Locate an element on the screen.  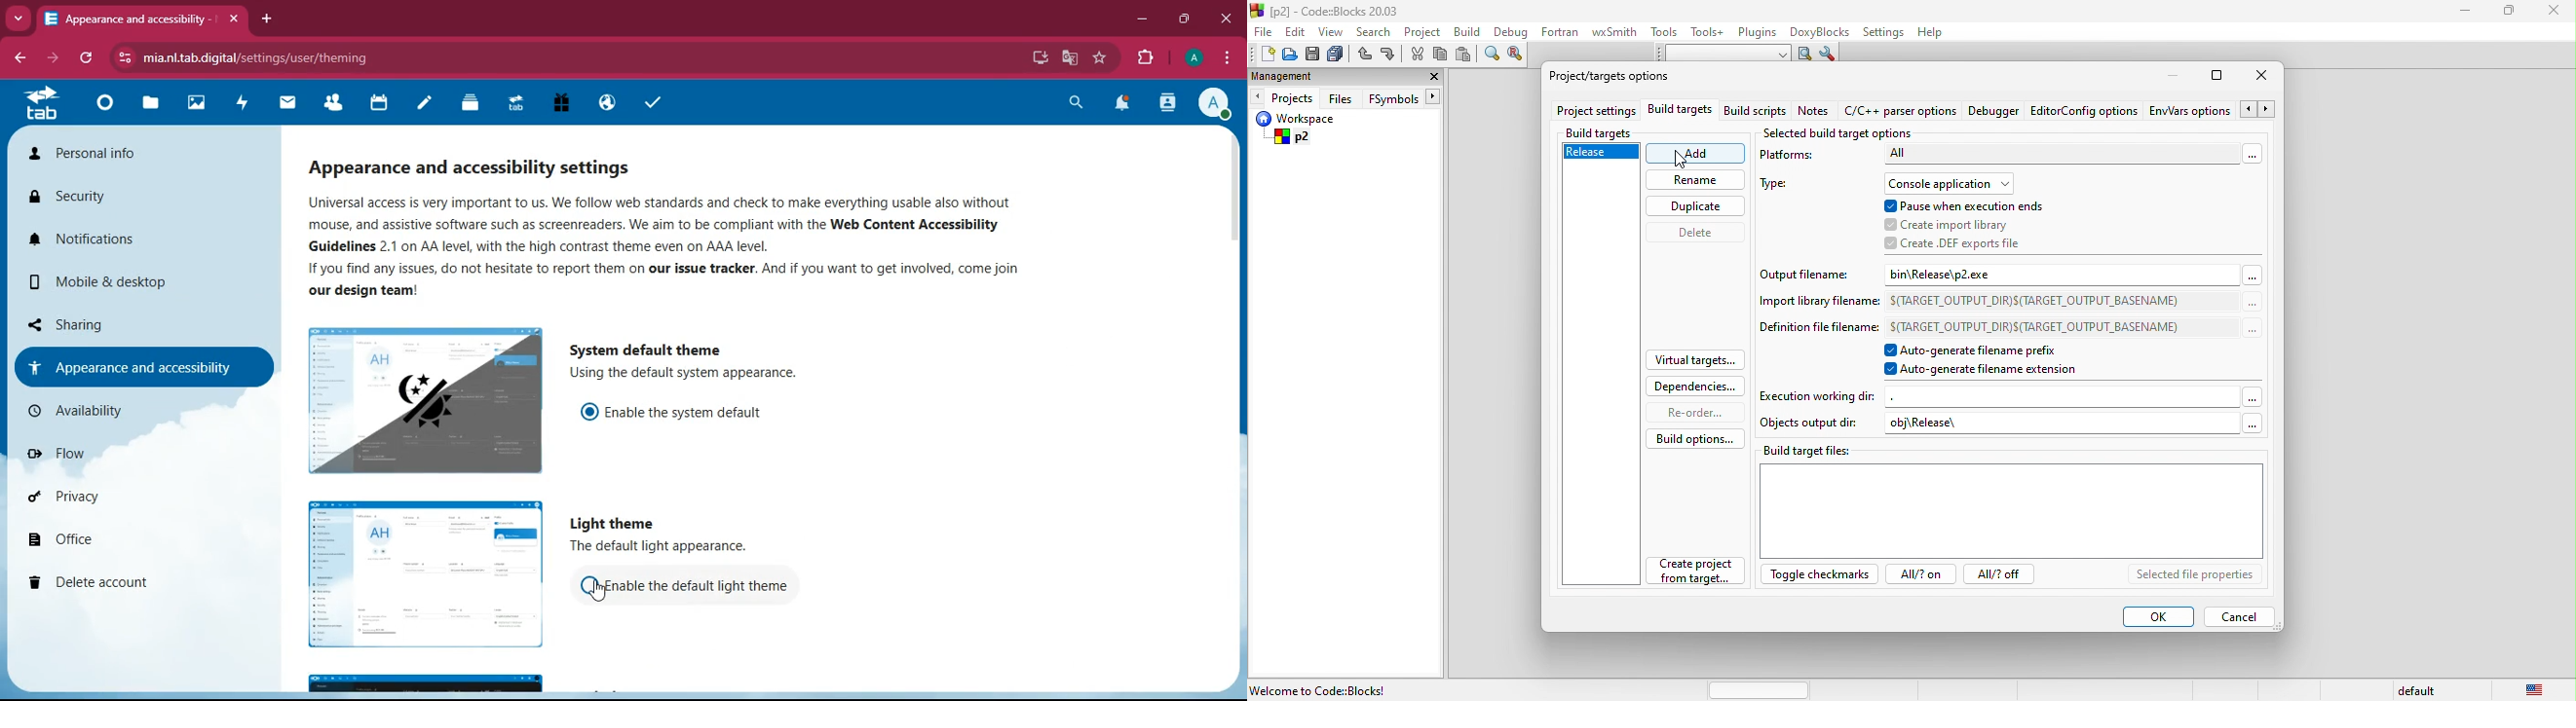
delete is located at coordinates (139, 581).